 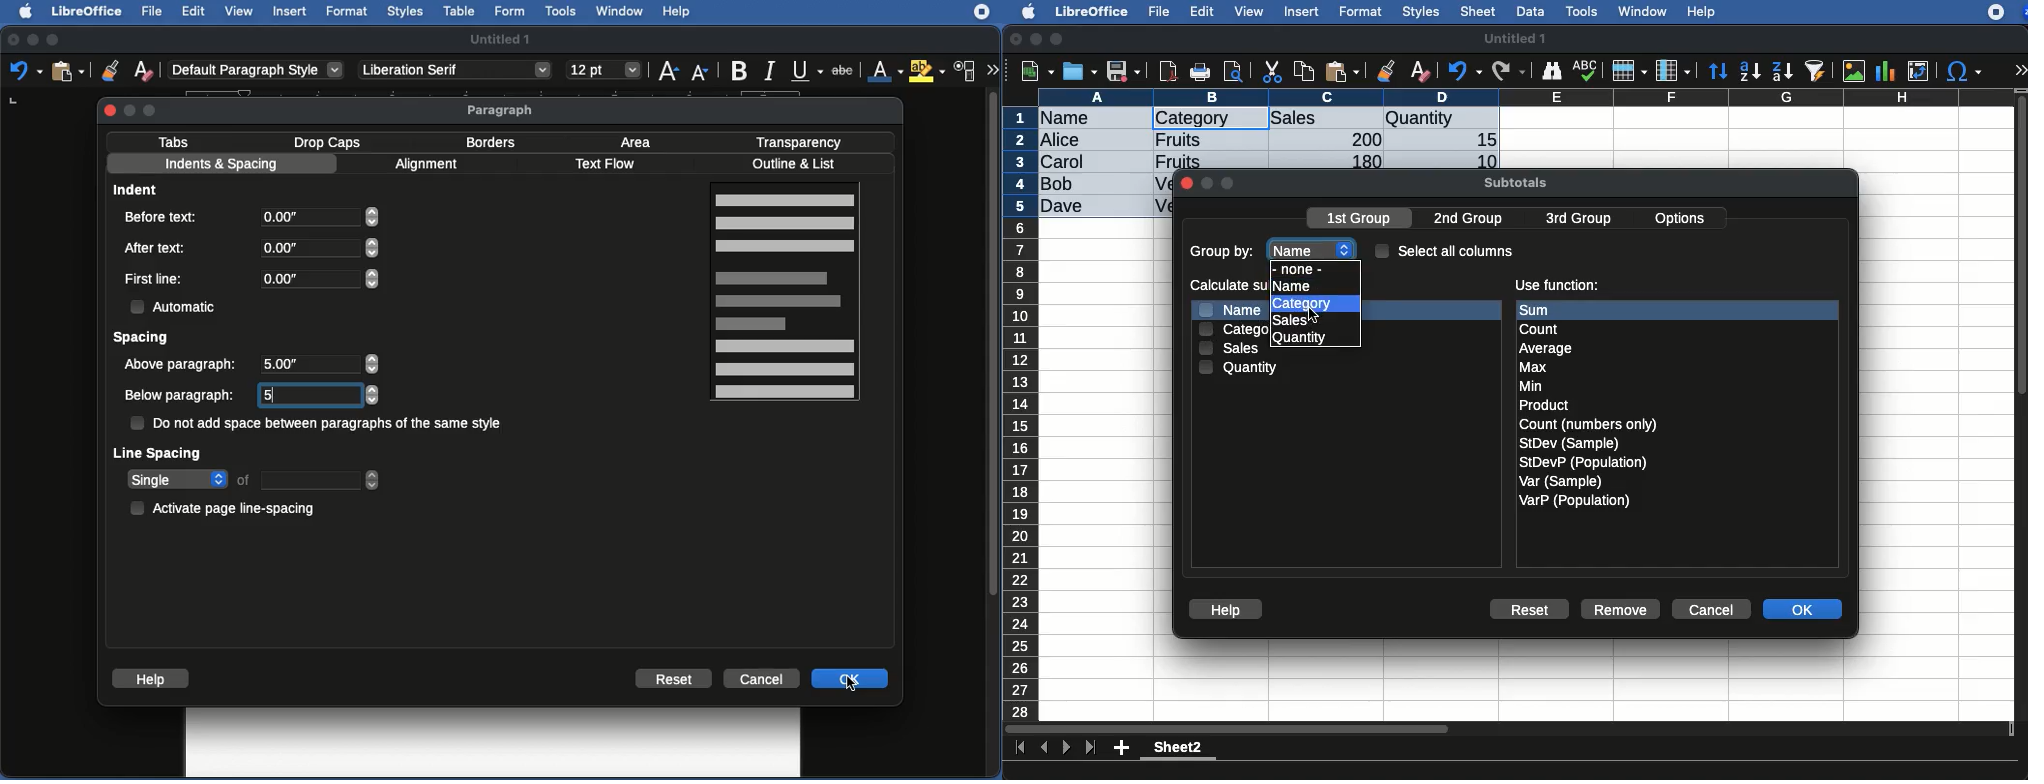 I want to click on window, so click(x=1640, y=11).